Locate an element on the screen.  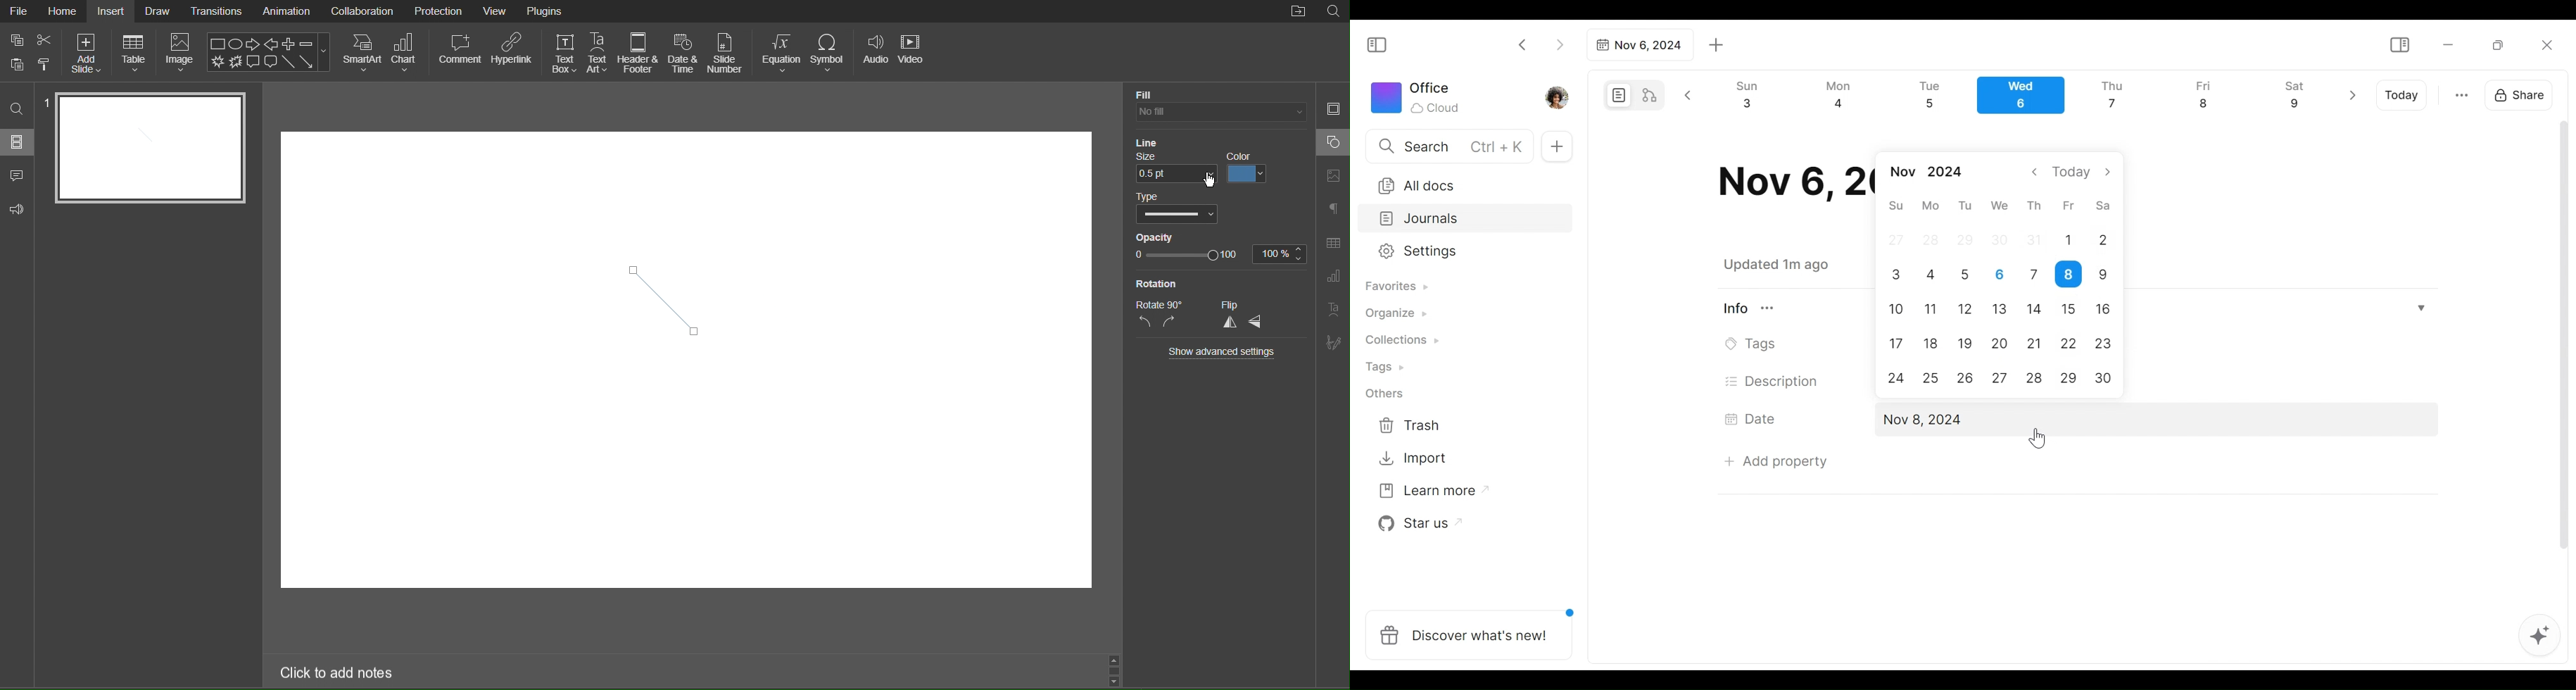
Animation is located at coordinates (286, 12).